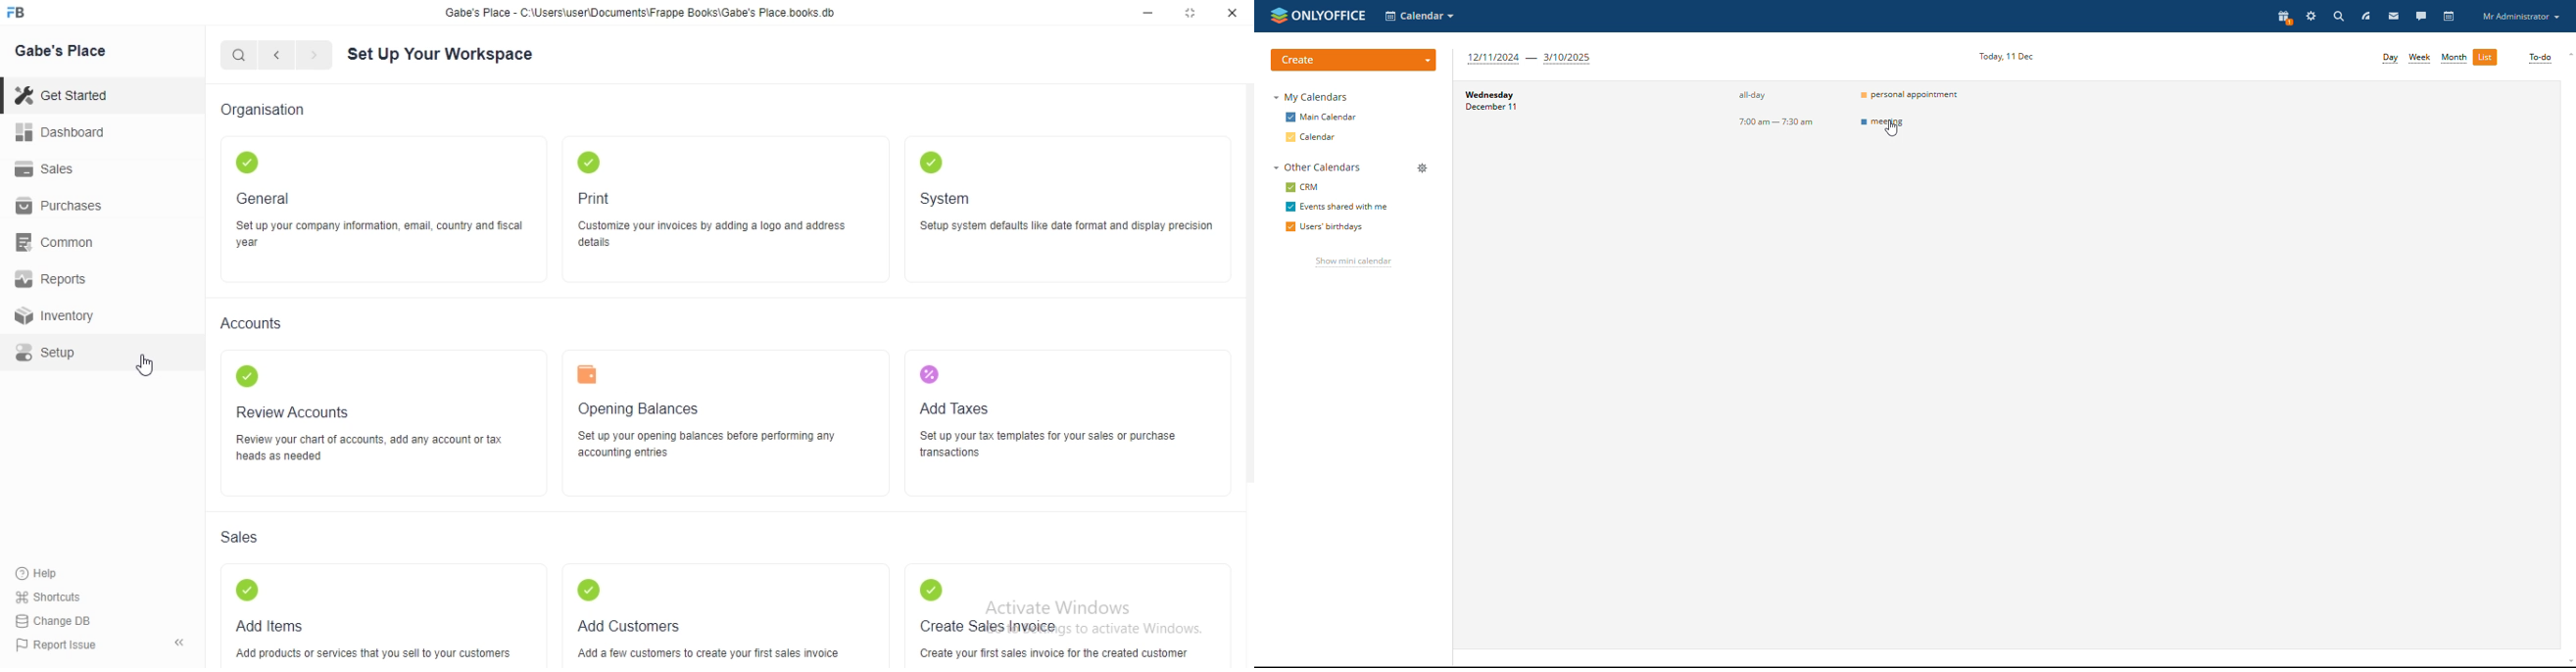 This screenshot has width=2576, height=672. I want to click on Sales, so click(253, 539).